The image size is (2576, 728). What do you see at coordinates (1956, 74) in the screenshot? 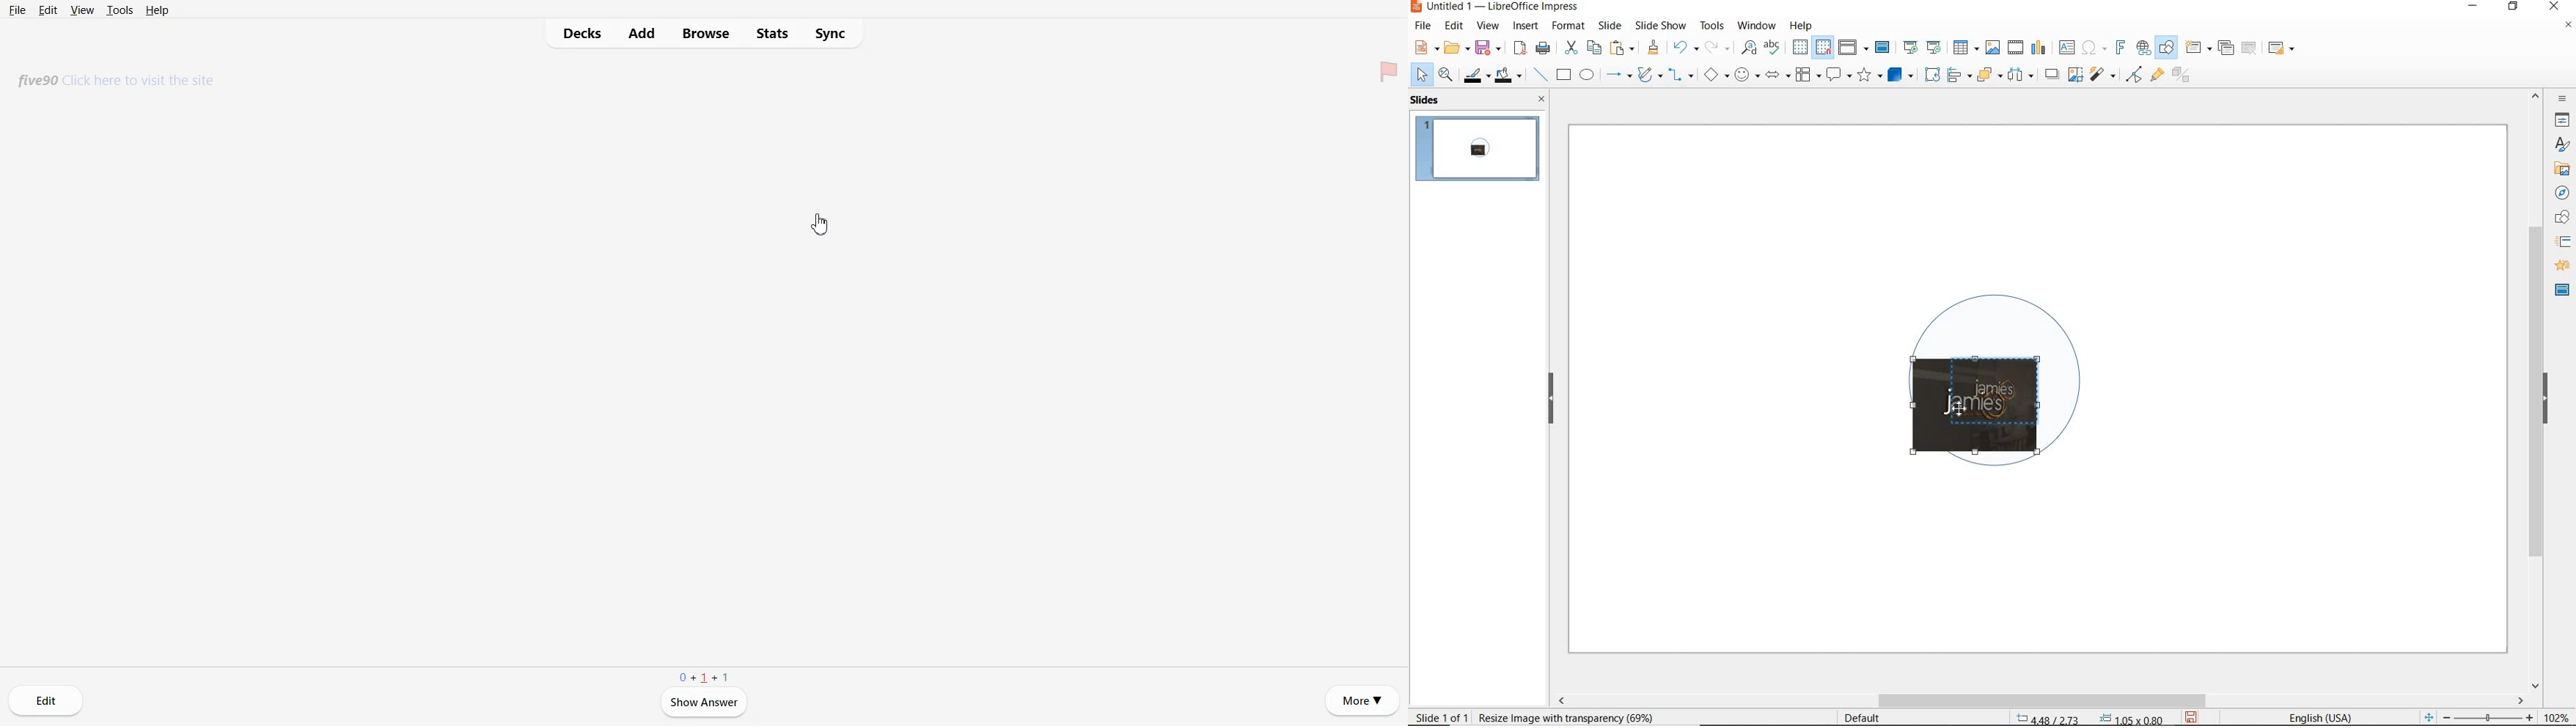
I see `align objects` at bounding box center [1956, 74].